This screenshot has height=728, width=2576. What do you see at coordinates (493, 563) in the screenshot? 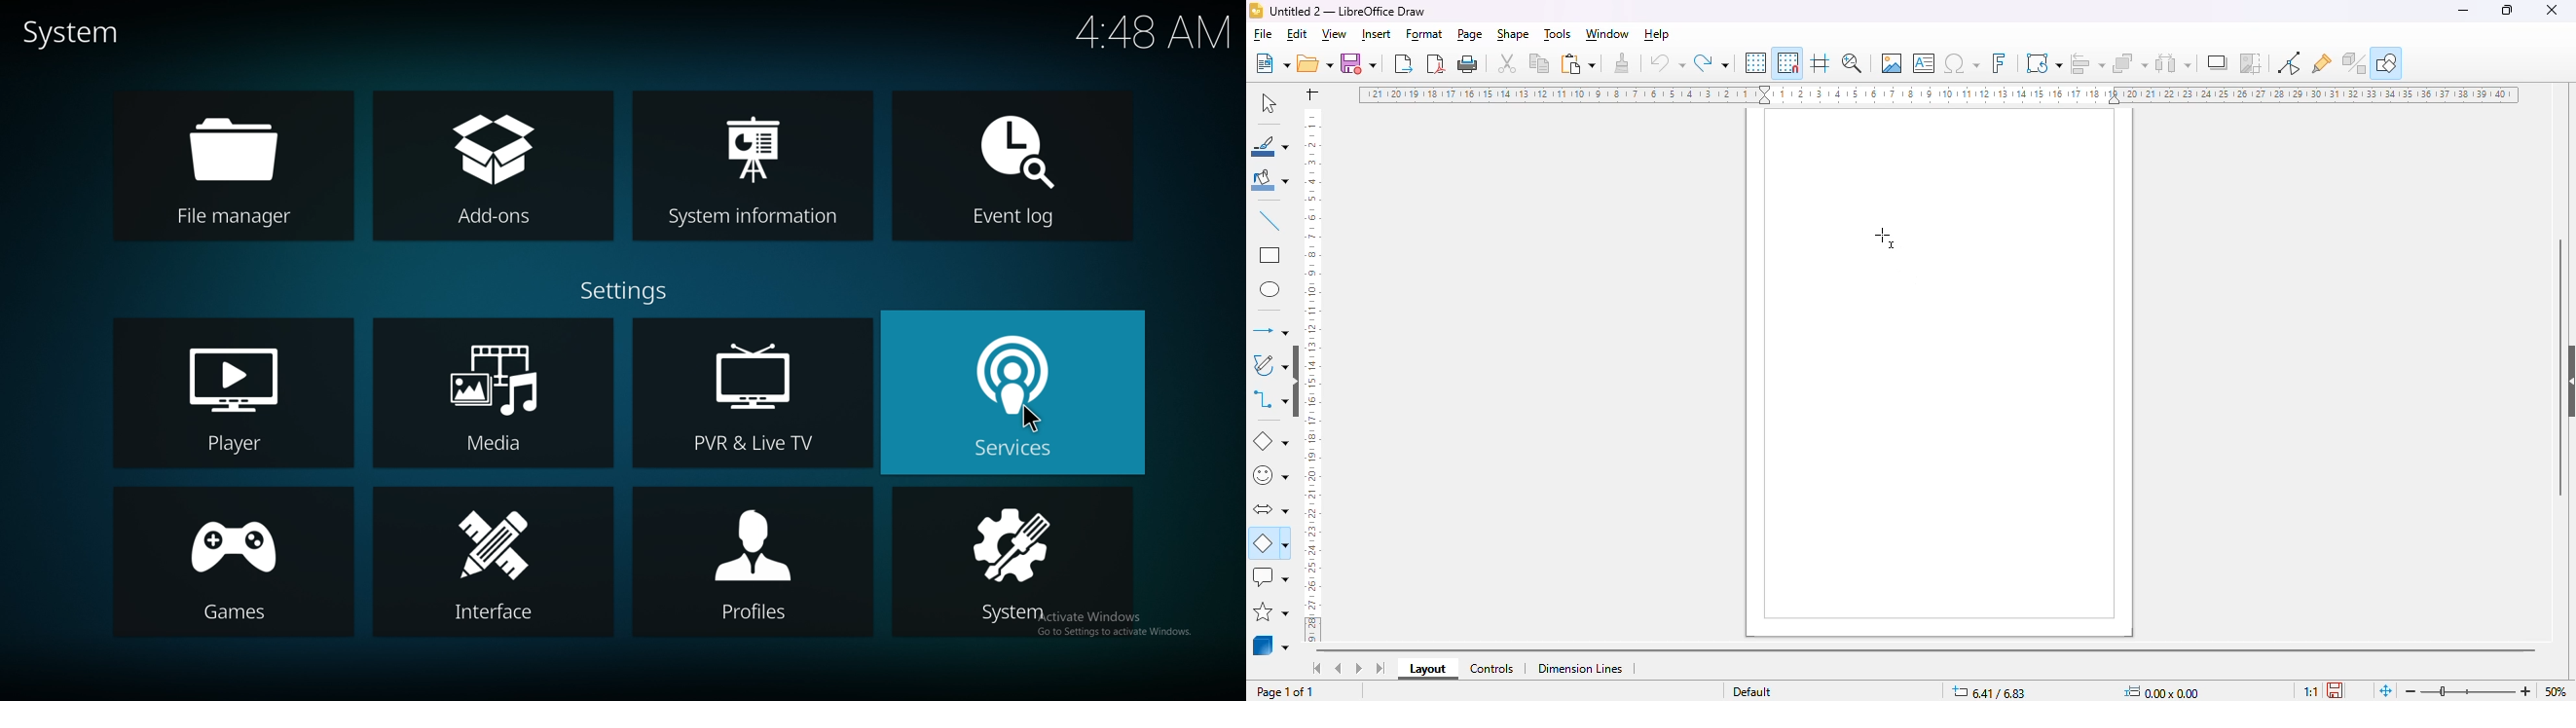
I see `interface` at bounding box center [493, 563].